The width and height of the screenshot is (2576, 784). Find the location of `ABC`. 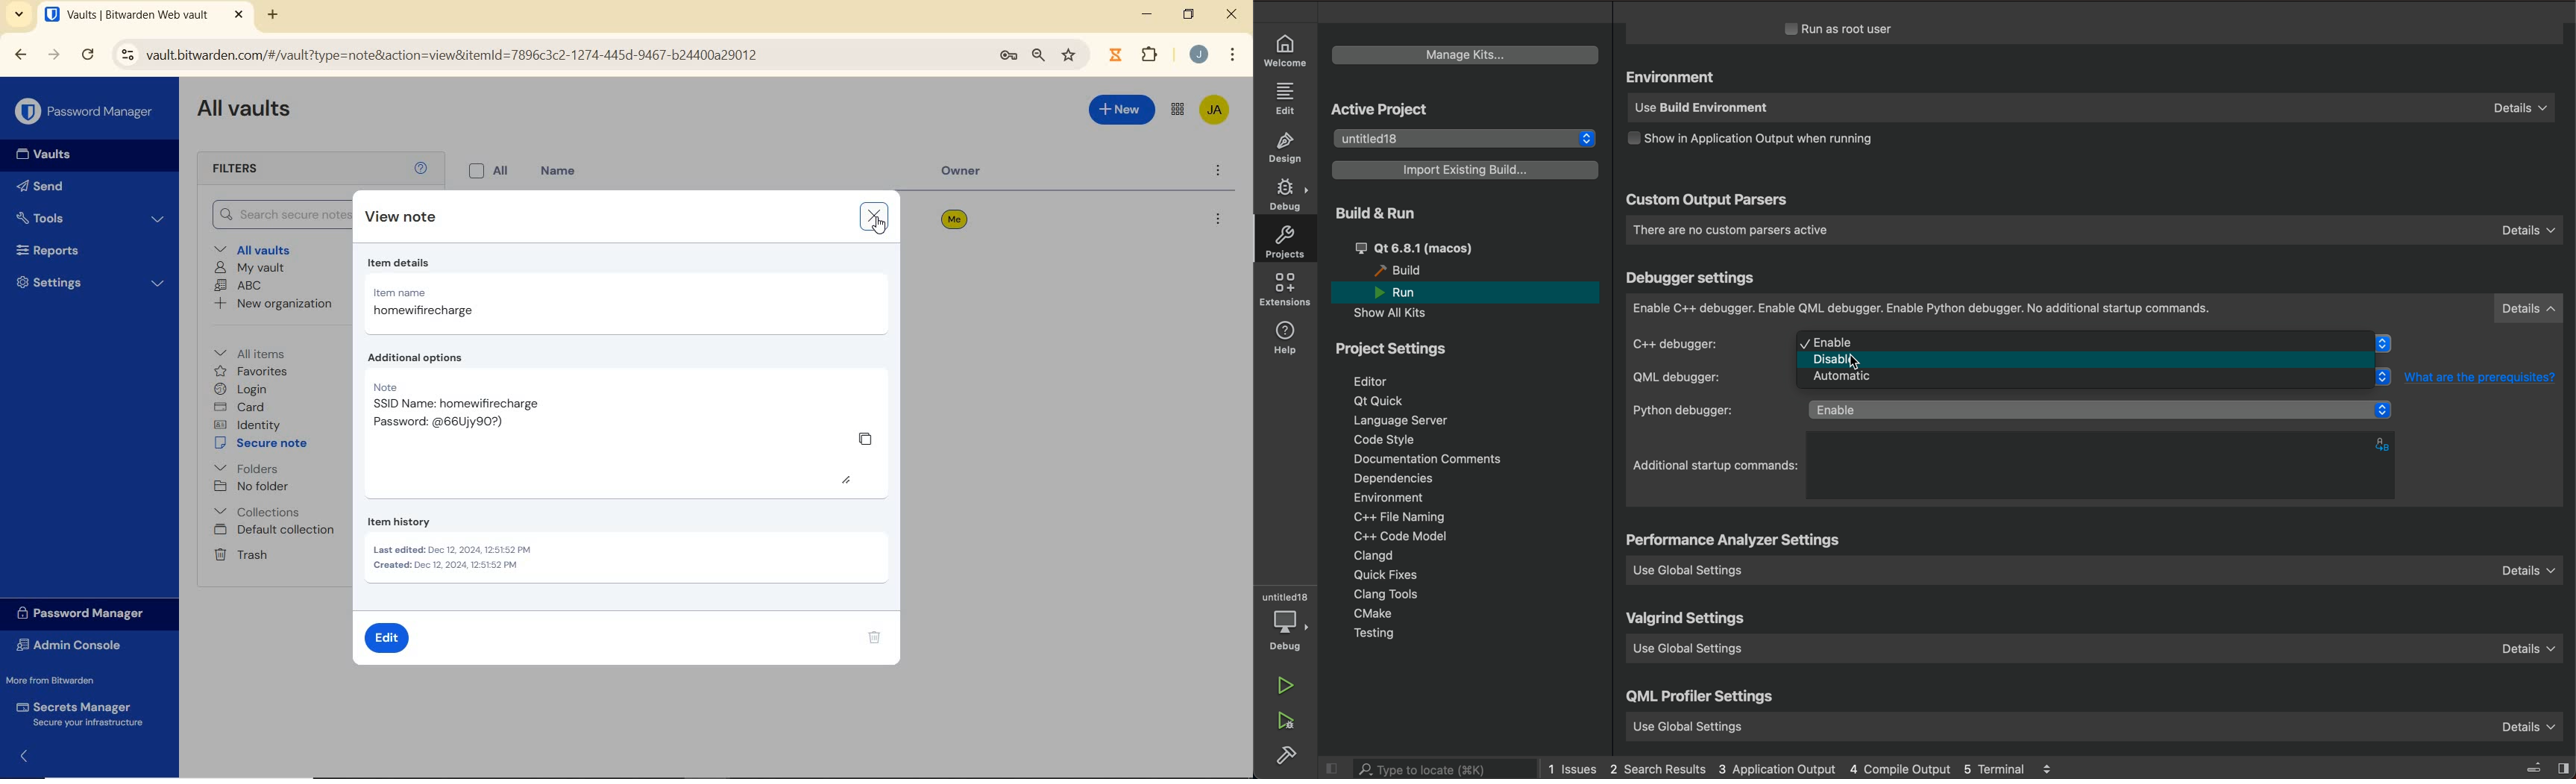

ABC is located at coordinates (239, 287).